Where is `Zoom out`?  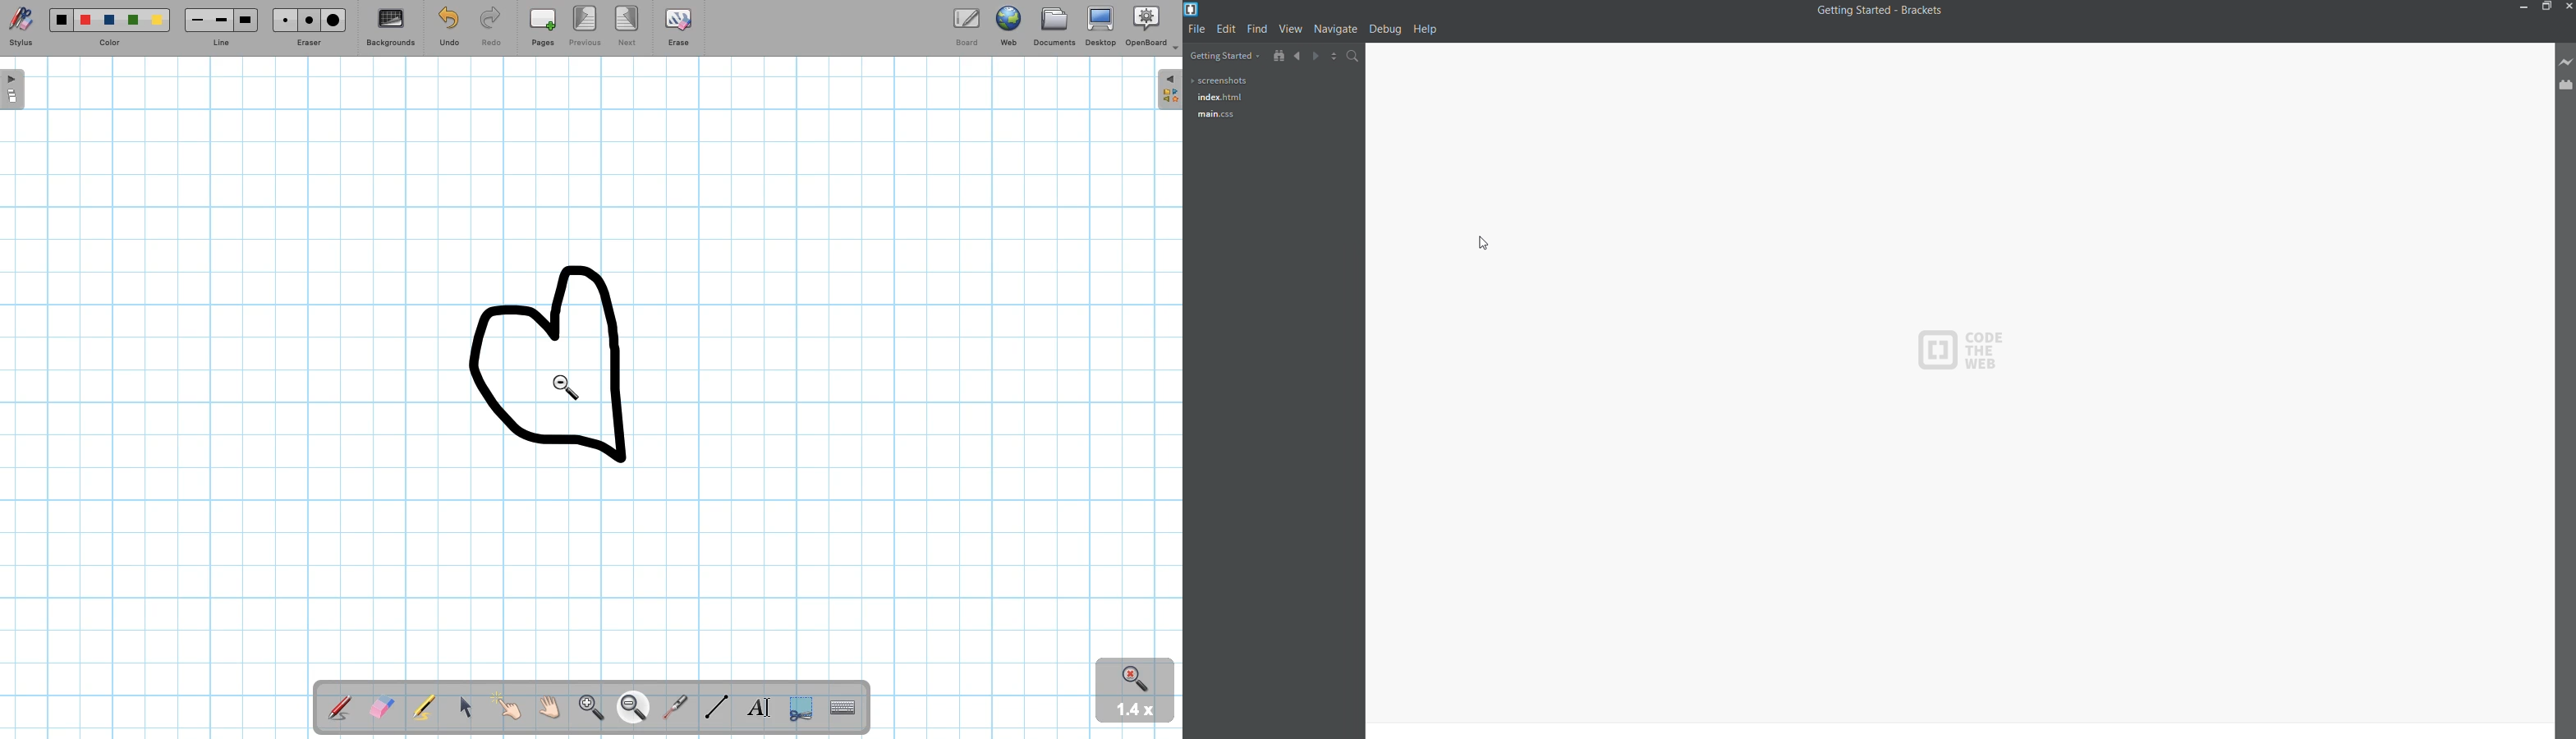
Zoom out is located at coordinates (633, 709).